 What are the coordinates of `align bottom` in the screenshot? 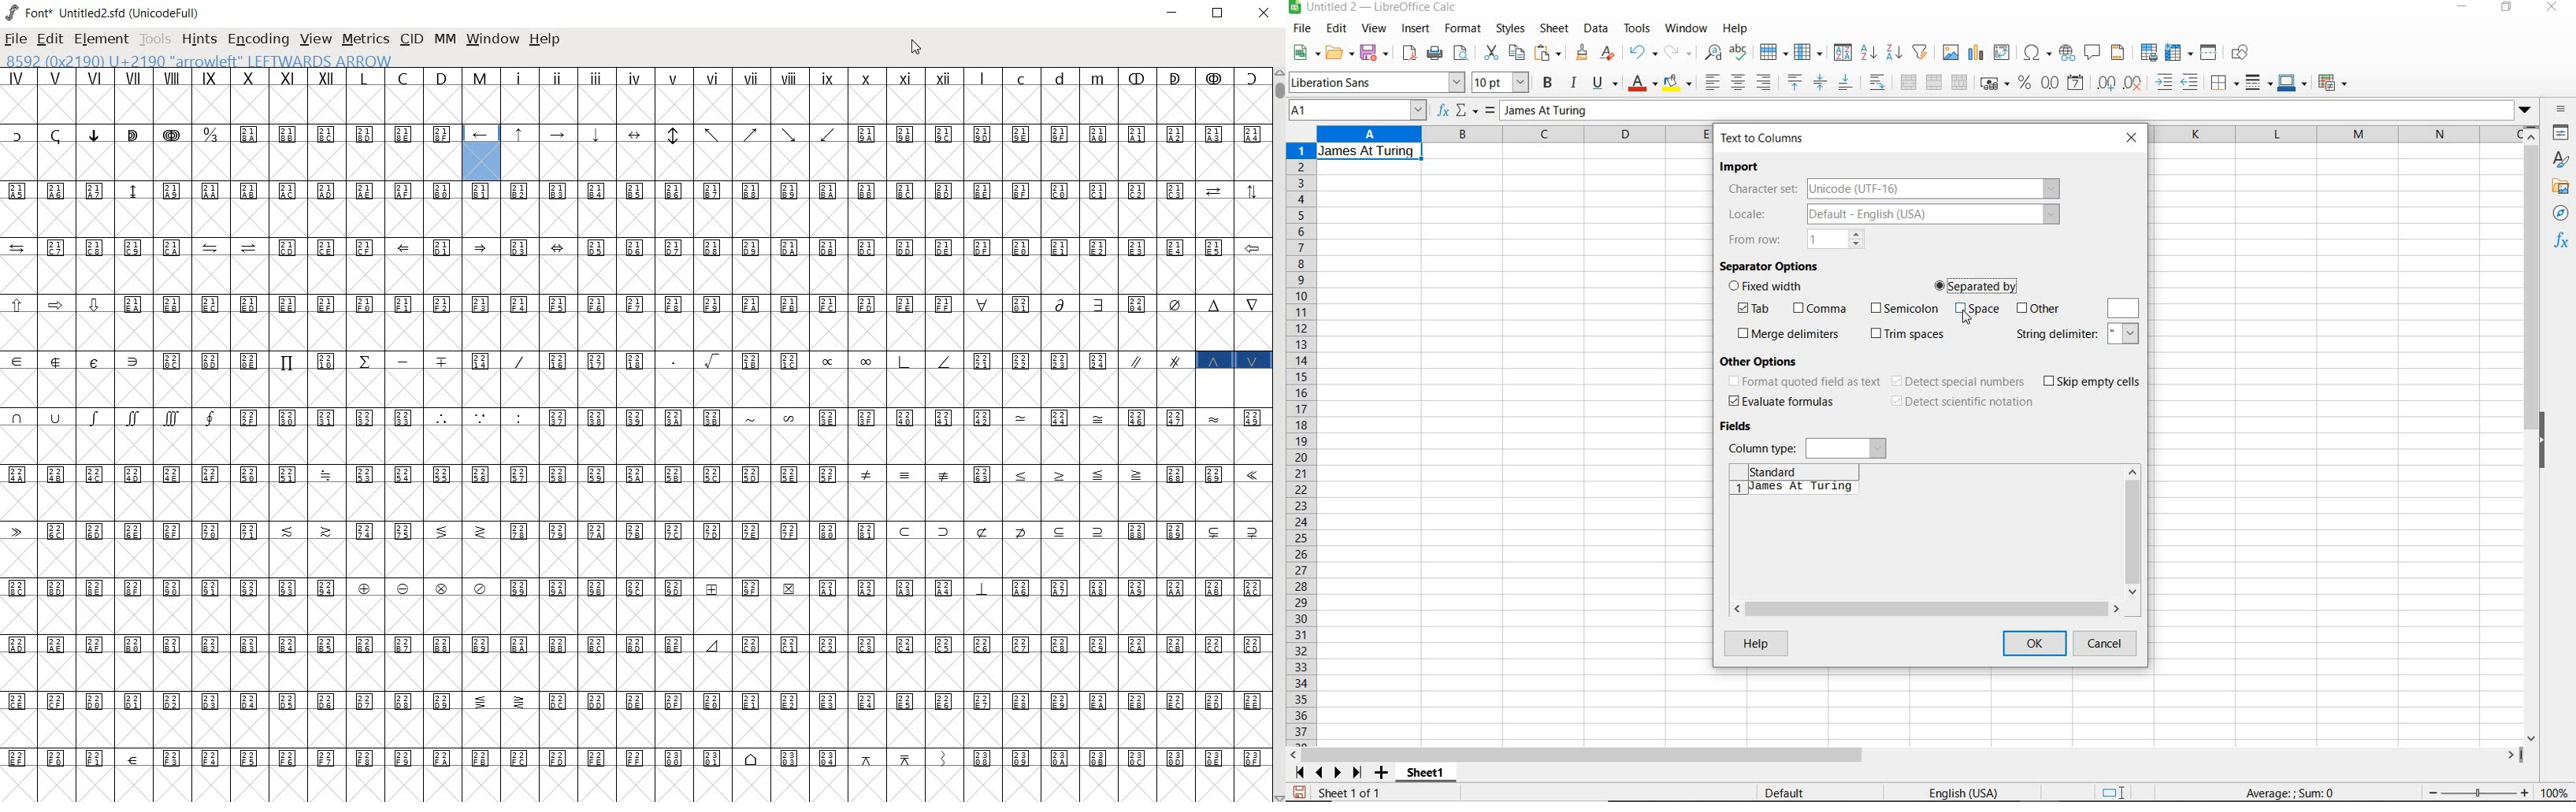 It's located at (1845, 82).